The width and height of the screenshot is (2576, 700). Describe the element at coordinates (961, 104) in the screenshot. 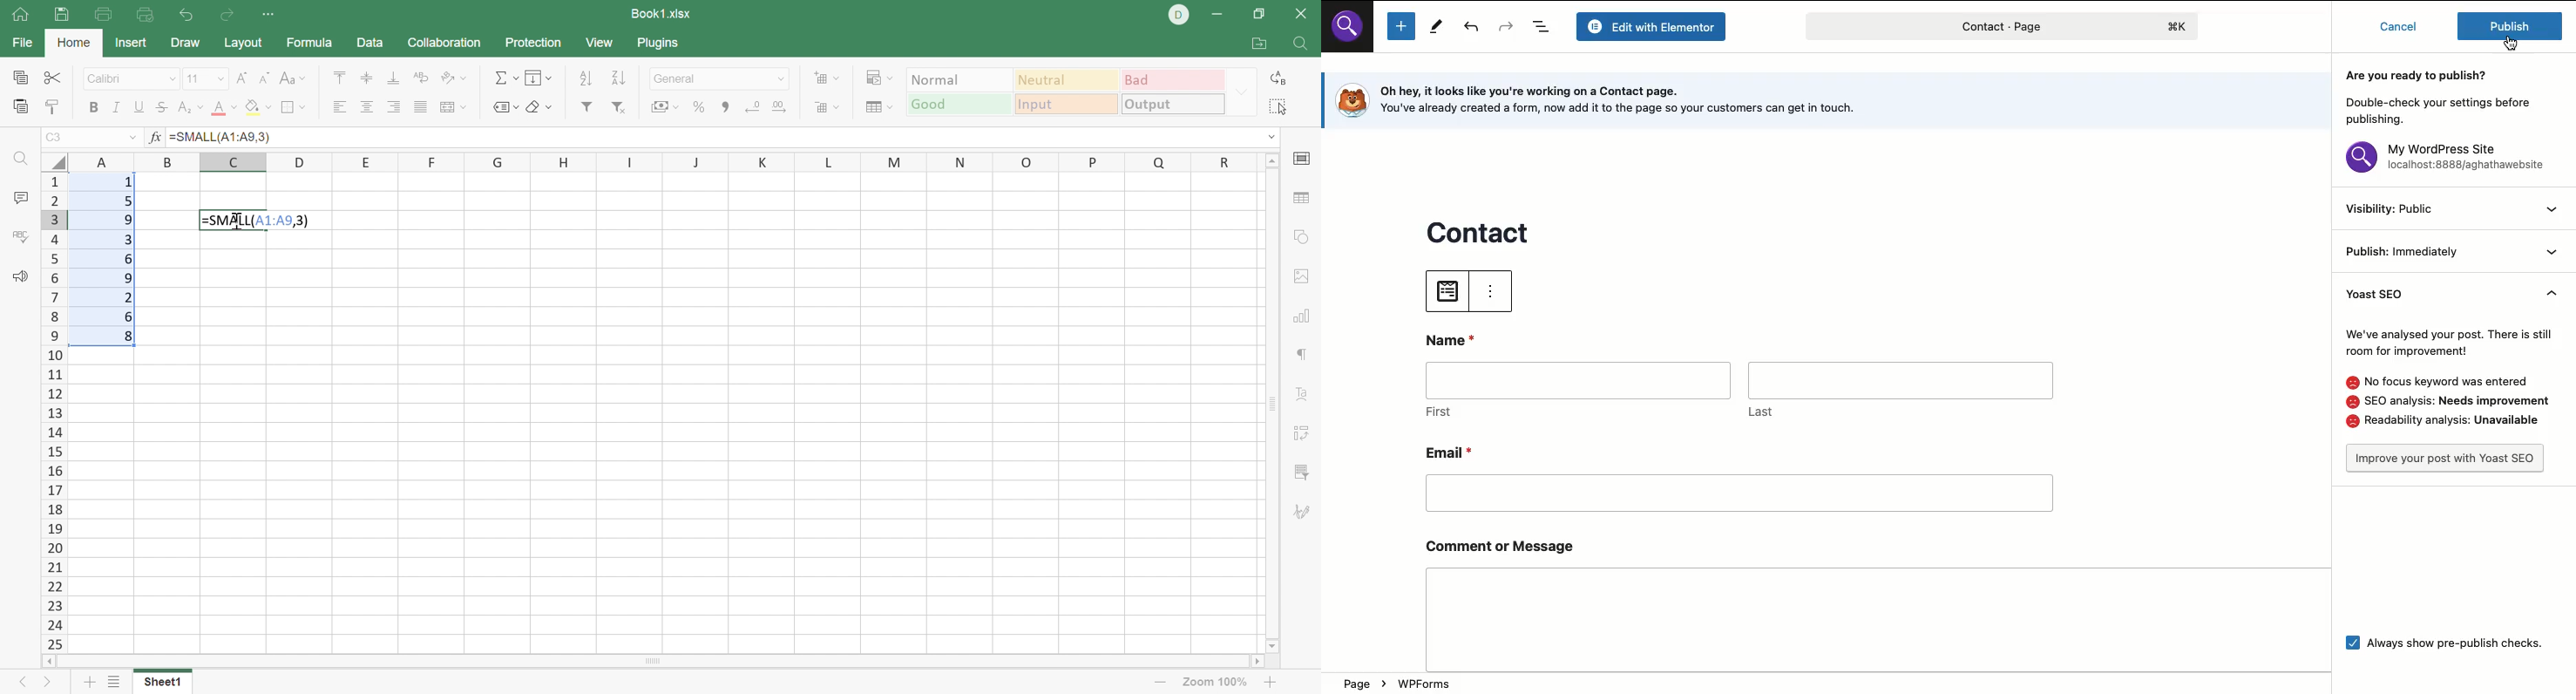

I see `Good` at that location.